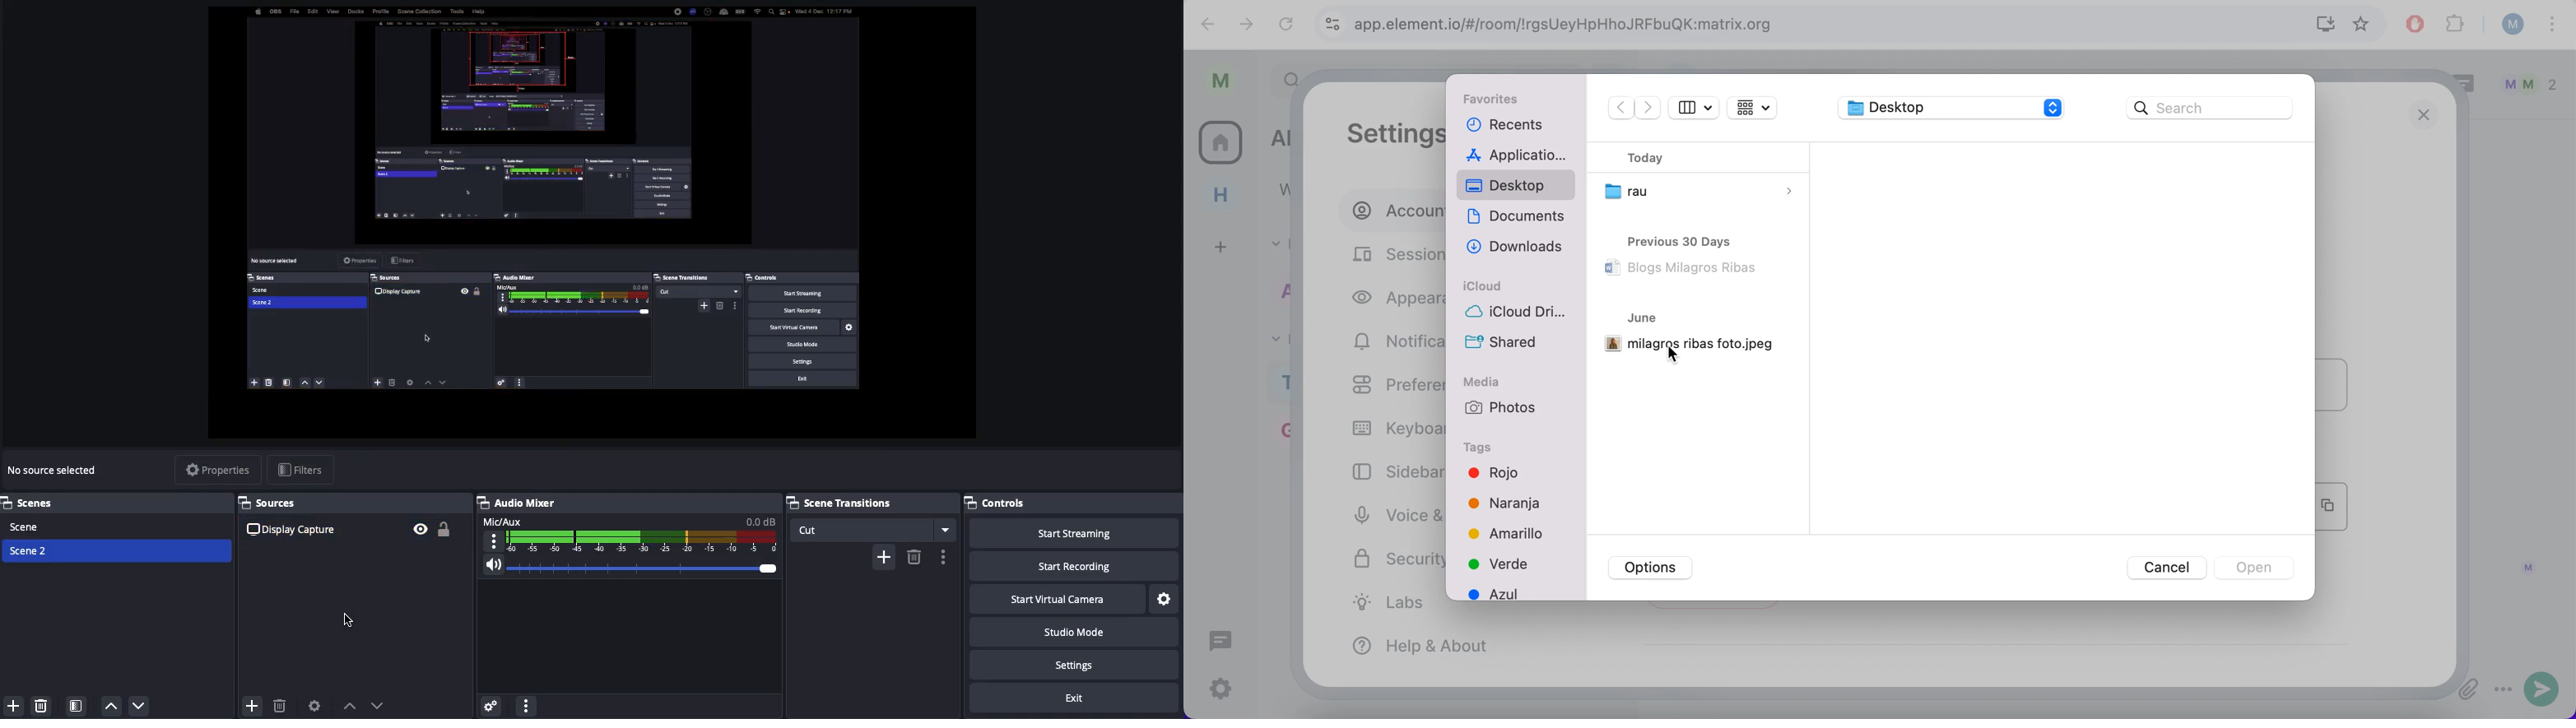  I want to click on Mic aux, so click(630, 533).